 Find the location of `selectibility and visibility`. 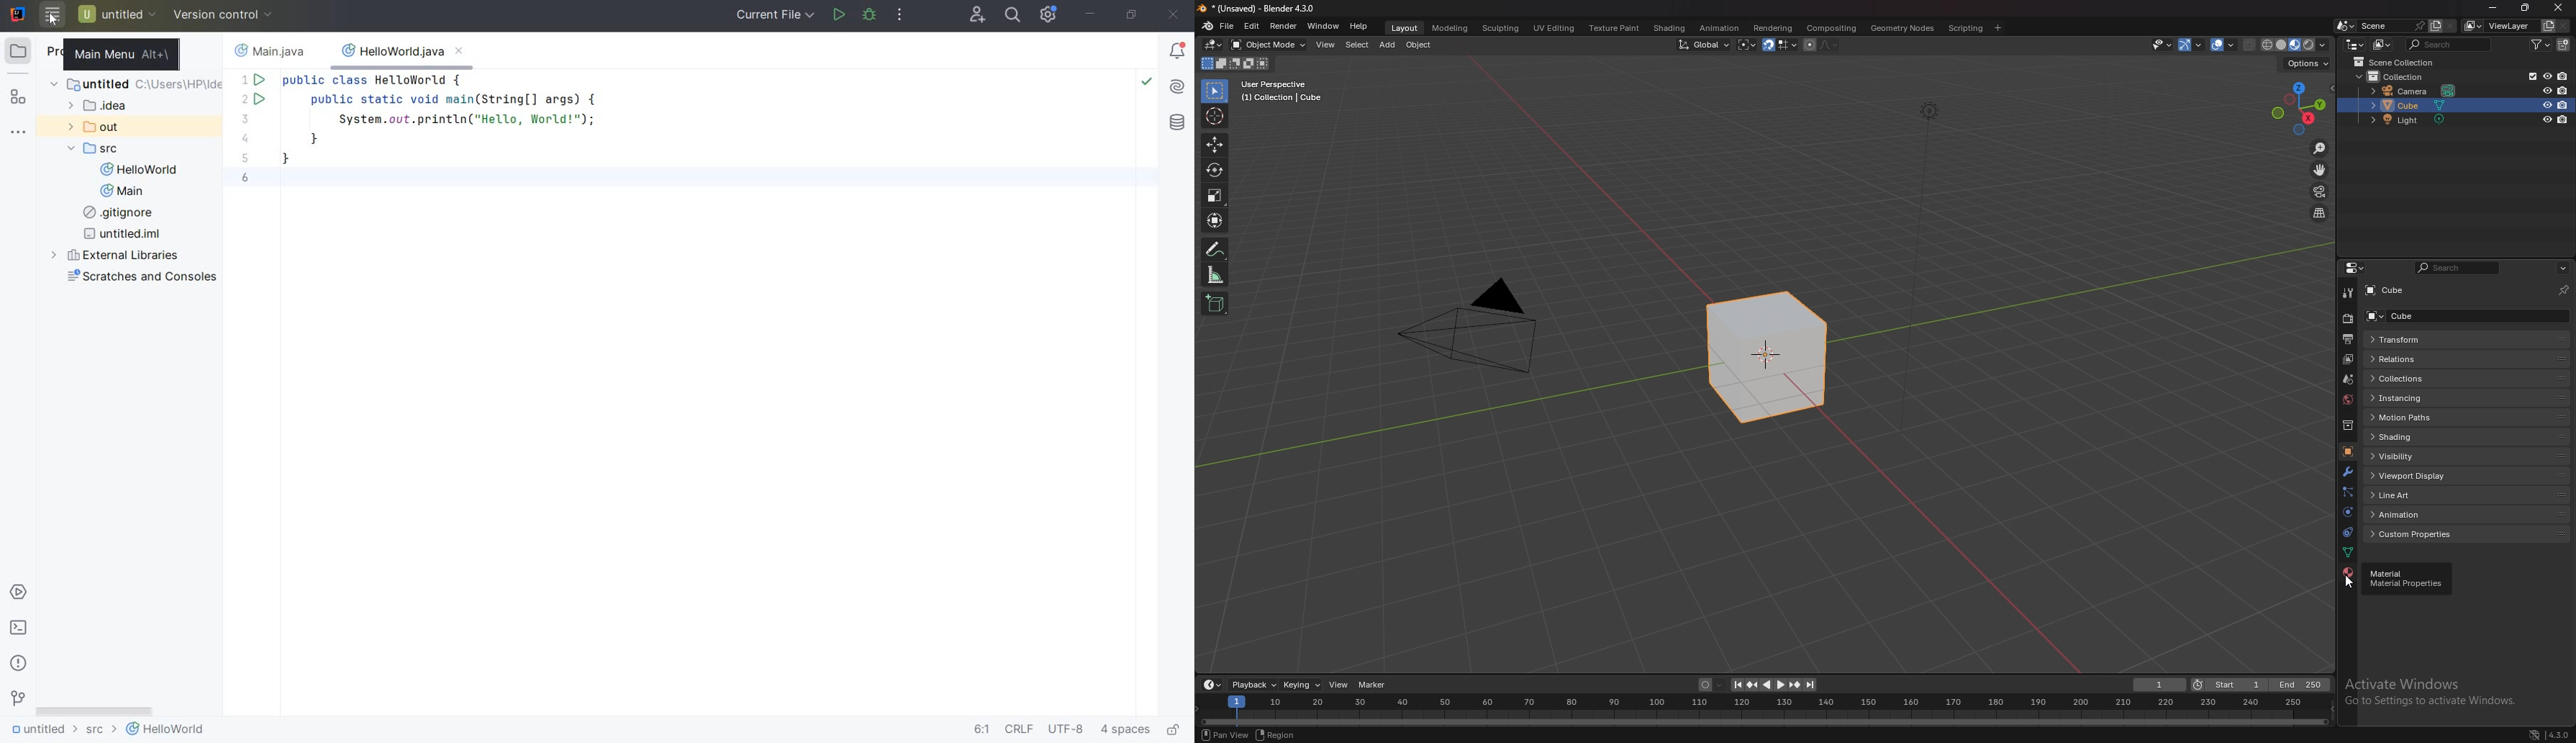

selectibility and visibility is located at coordinates (2163, 45).